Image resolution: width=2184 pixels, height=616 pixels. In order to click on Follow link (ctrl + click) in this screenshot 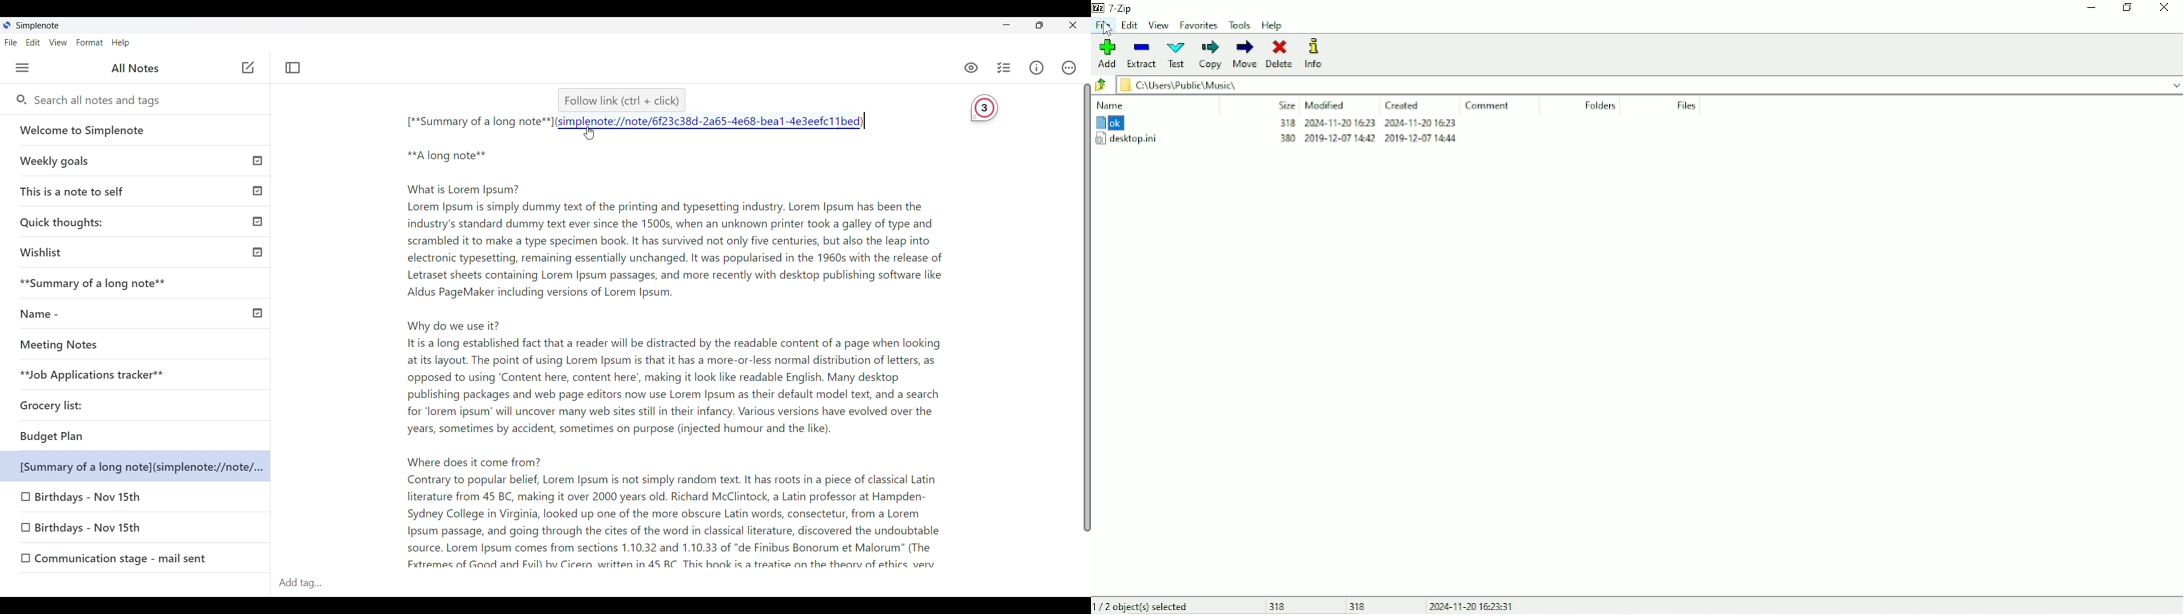, I will do `click(616, 98)`.